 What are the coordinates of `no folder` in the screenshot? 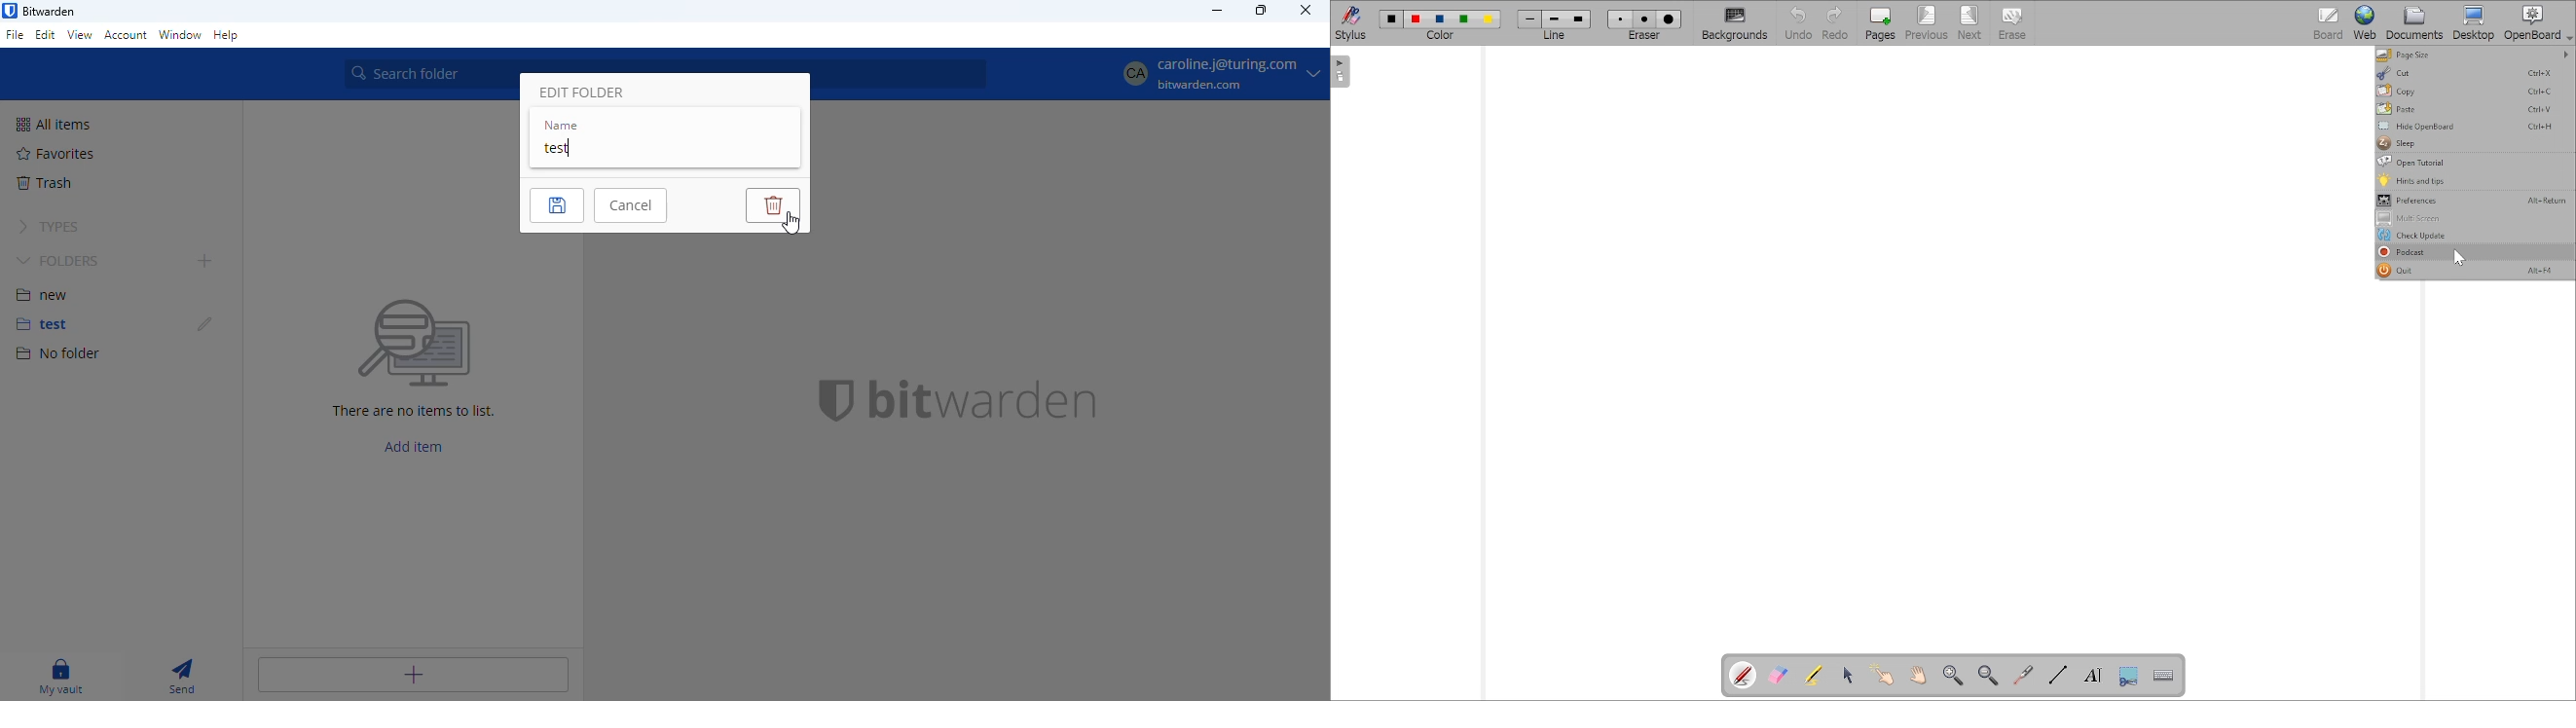 It's located at (58, 354).